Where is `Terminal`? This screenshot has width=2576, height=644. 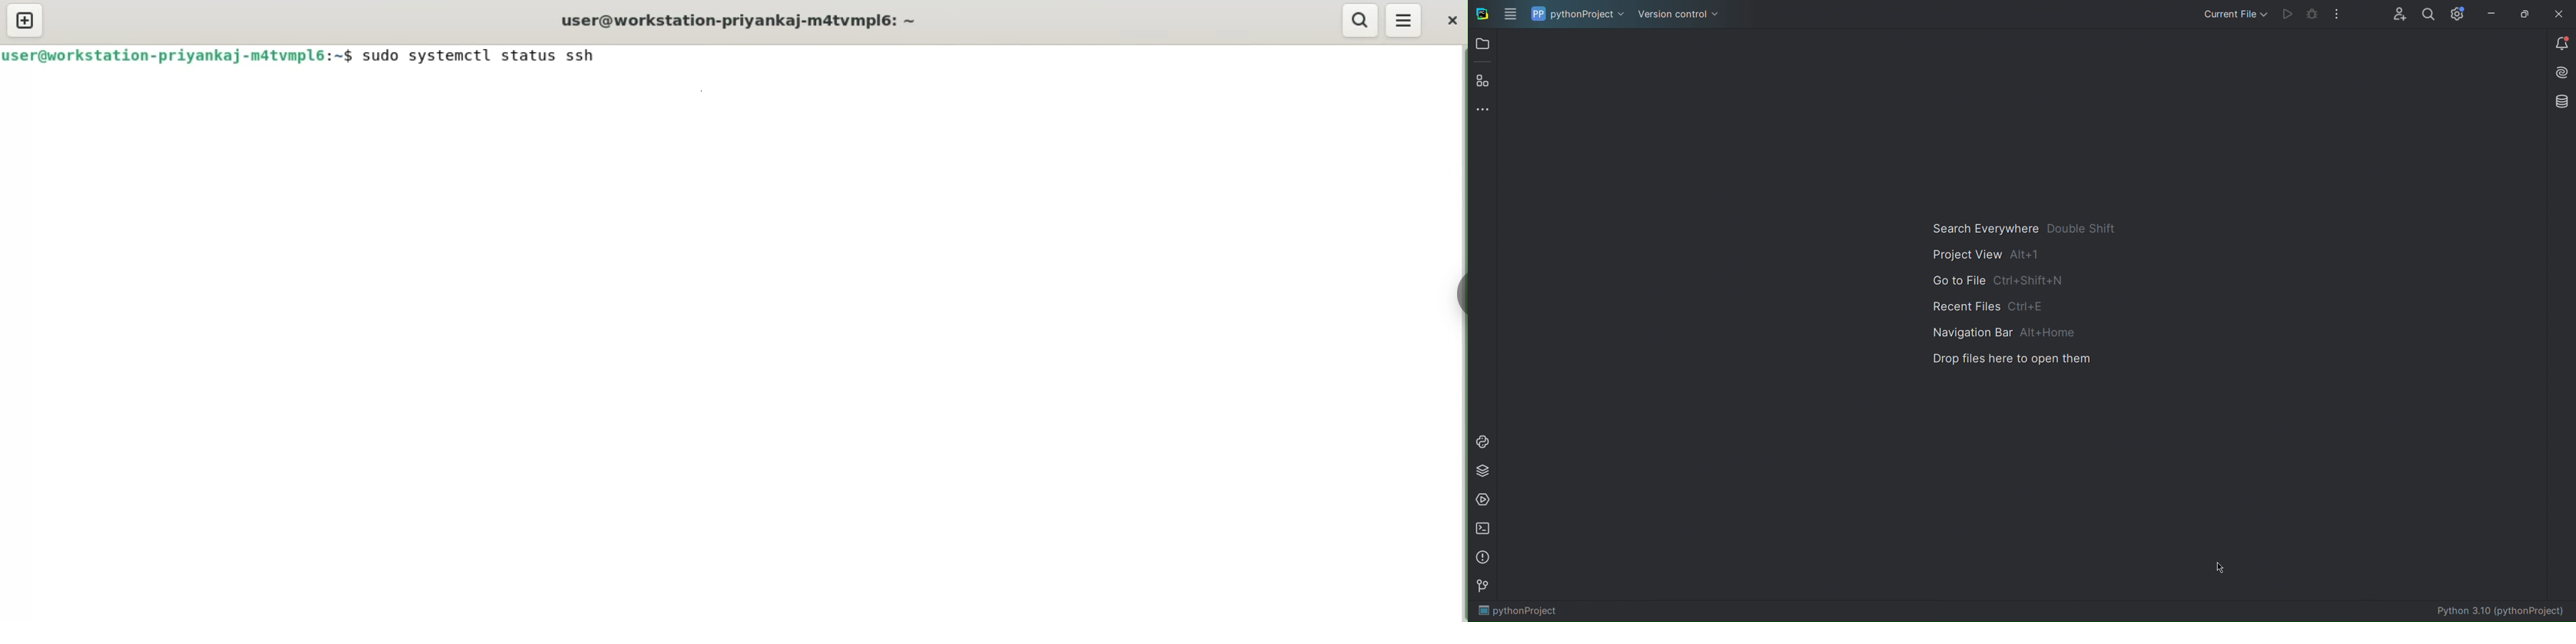
Terminal is located at coordinates (1482, 529).